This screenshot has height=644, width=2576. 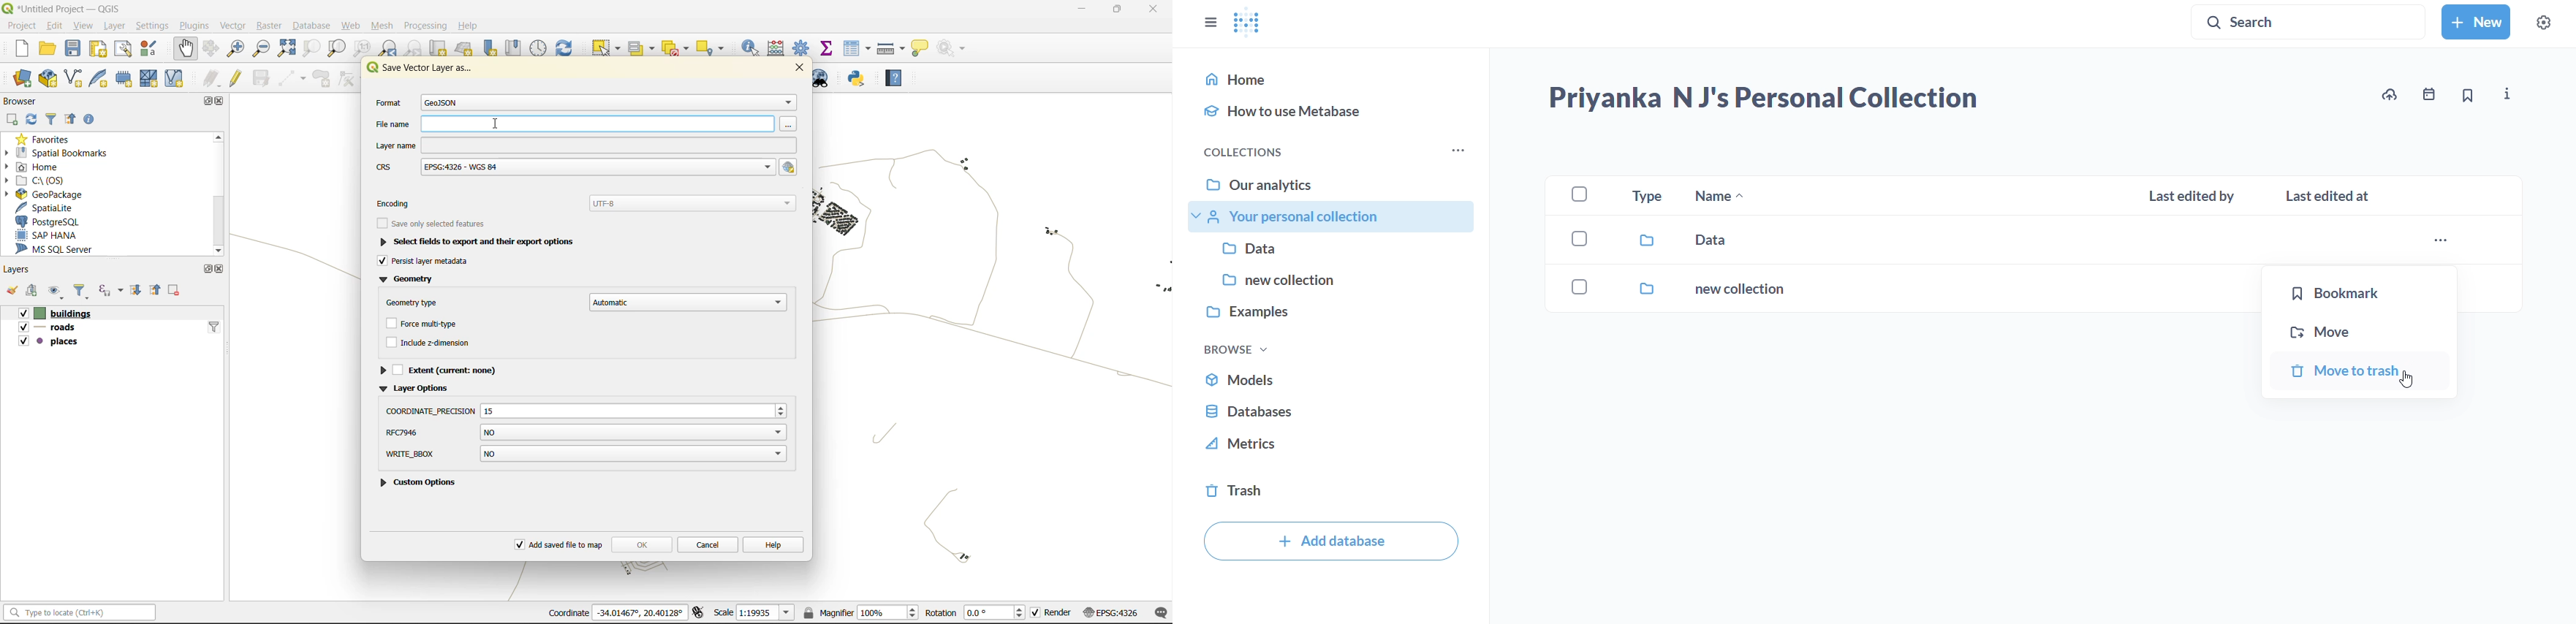 What do you see at coordinates (10, 291) in the screenshot?
I see `open` at bounding box center [10, 291].